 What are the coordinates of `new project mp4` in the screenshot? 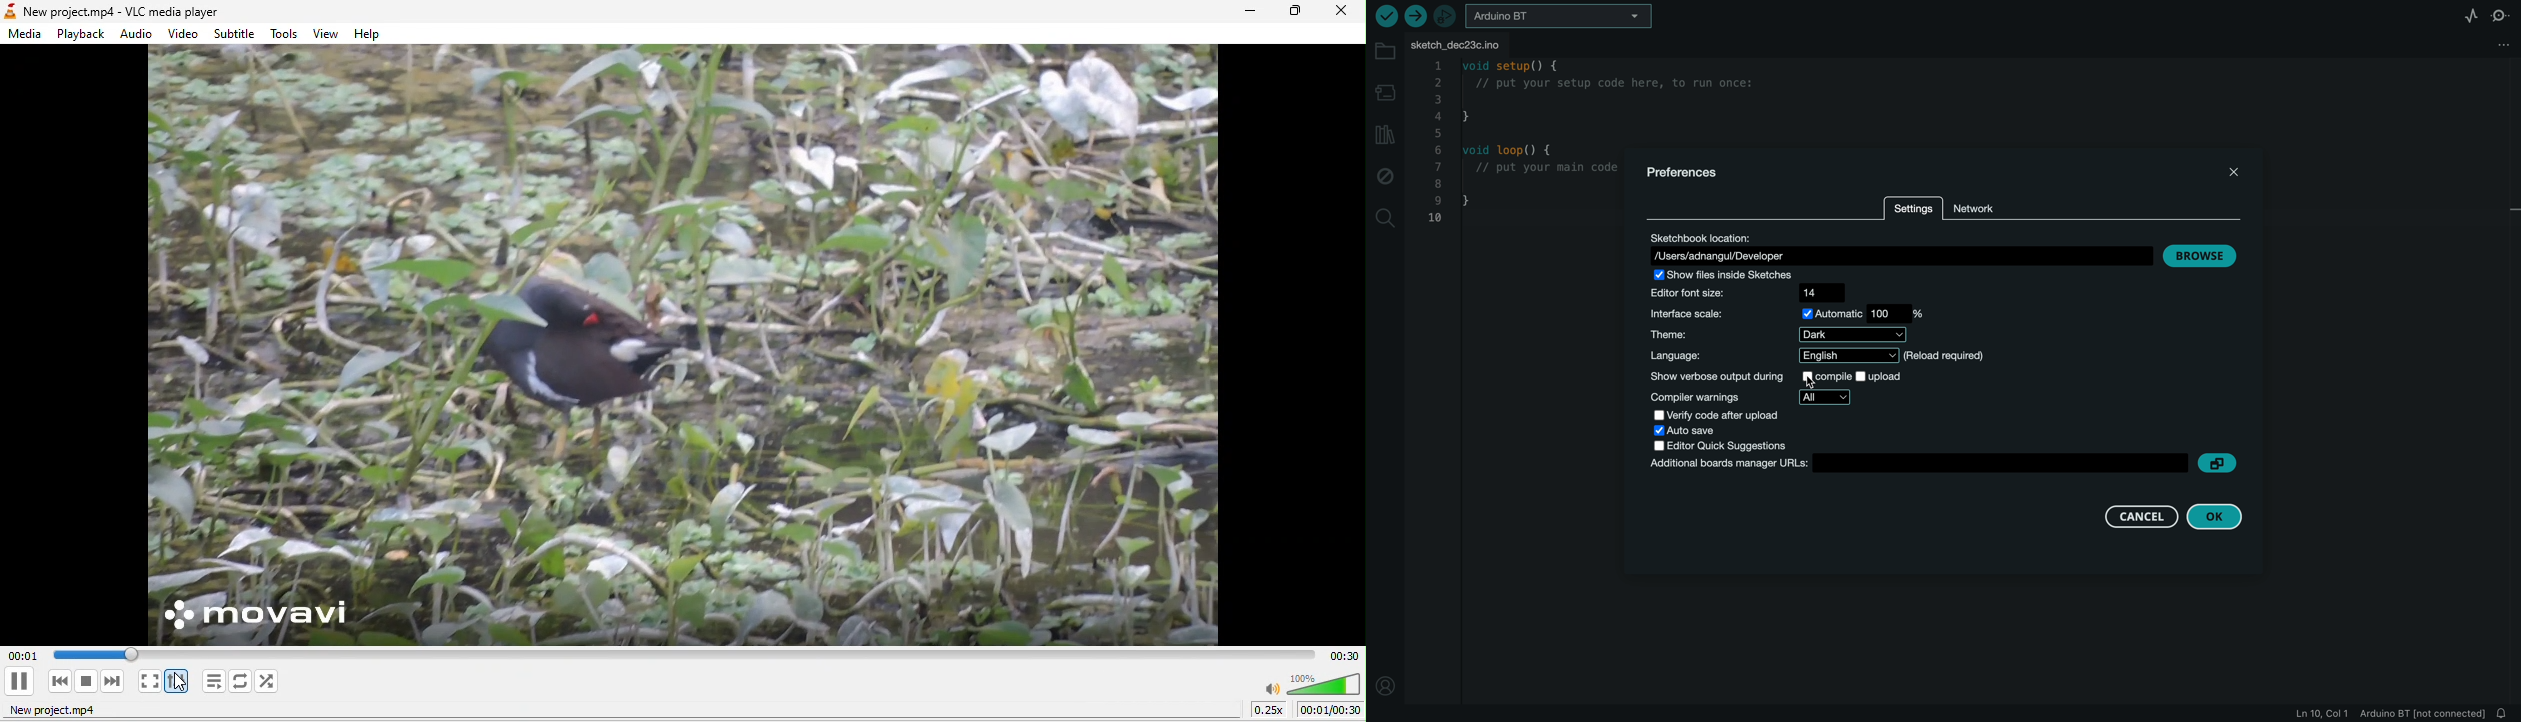 It's located at (51, 712).